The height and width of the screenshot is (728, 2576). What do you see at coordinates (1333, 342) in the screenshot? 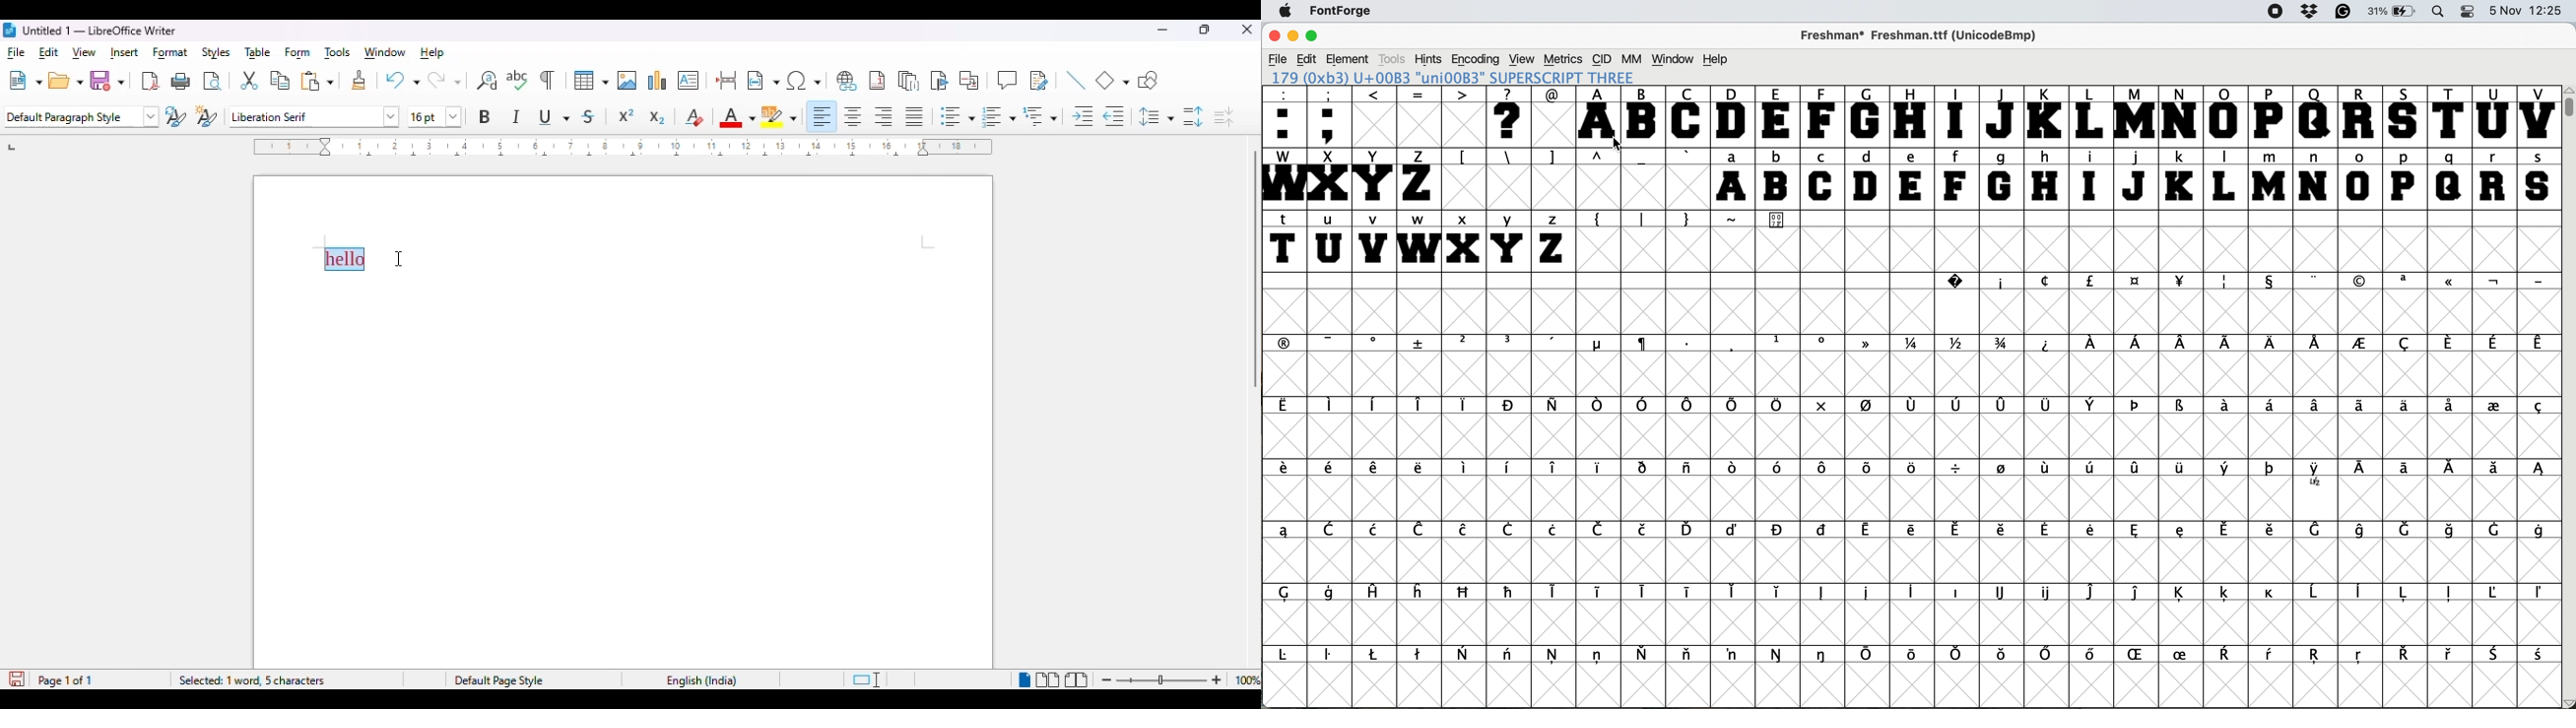
I see `symbol` at bounding box center [1333, 342].